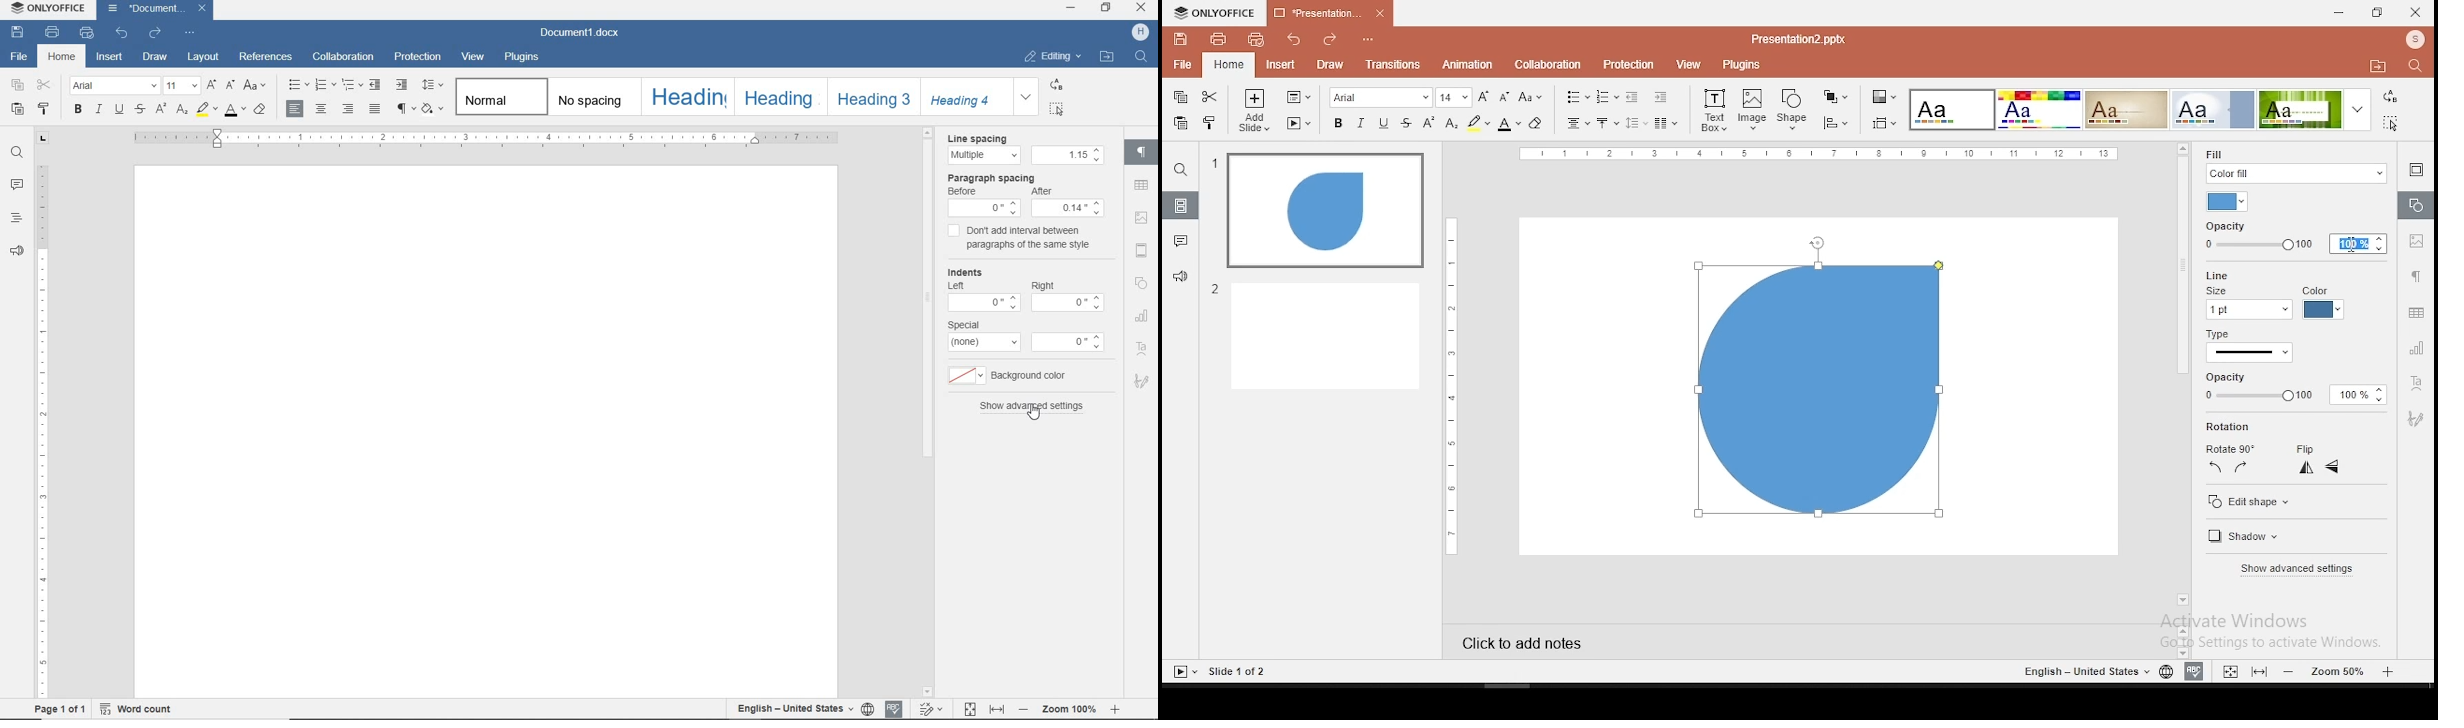 Image resolution: width=2464 pixels, height=728 pixels. What do you see at coordinates (1108, 59) in the screenshot?
I see `OPEN FILE LOCATION` at bounding box center [1108, 59].